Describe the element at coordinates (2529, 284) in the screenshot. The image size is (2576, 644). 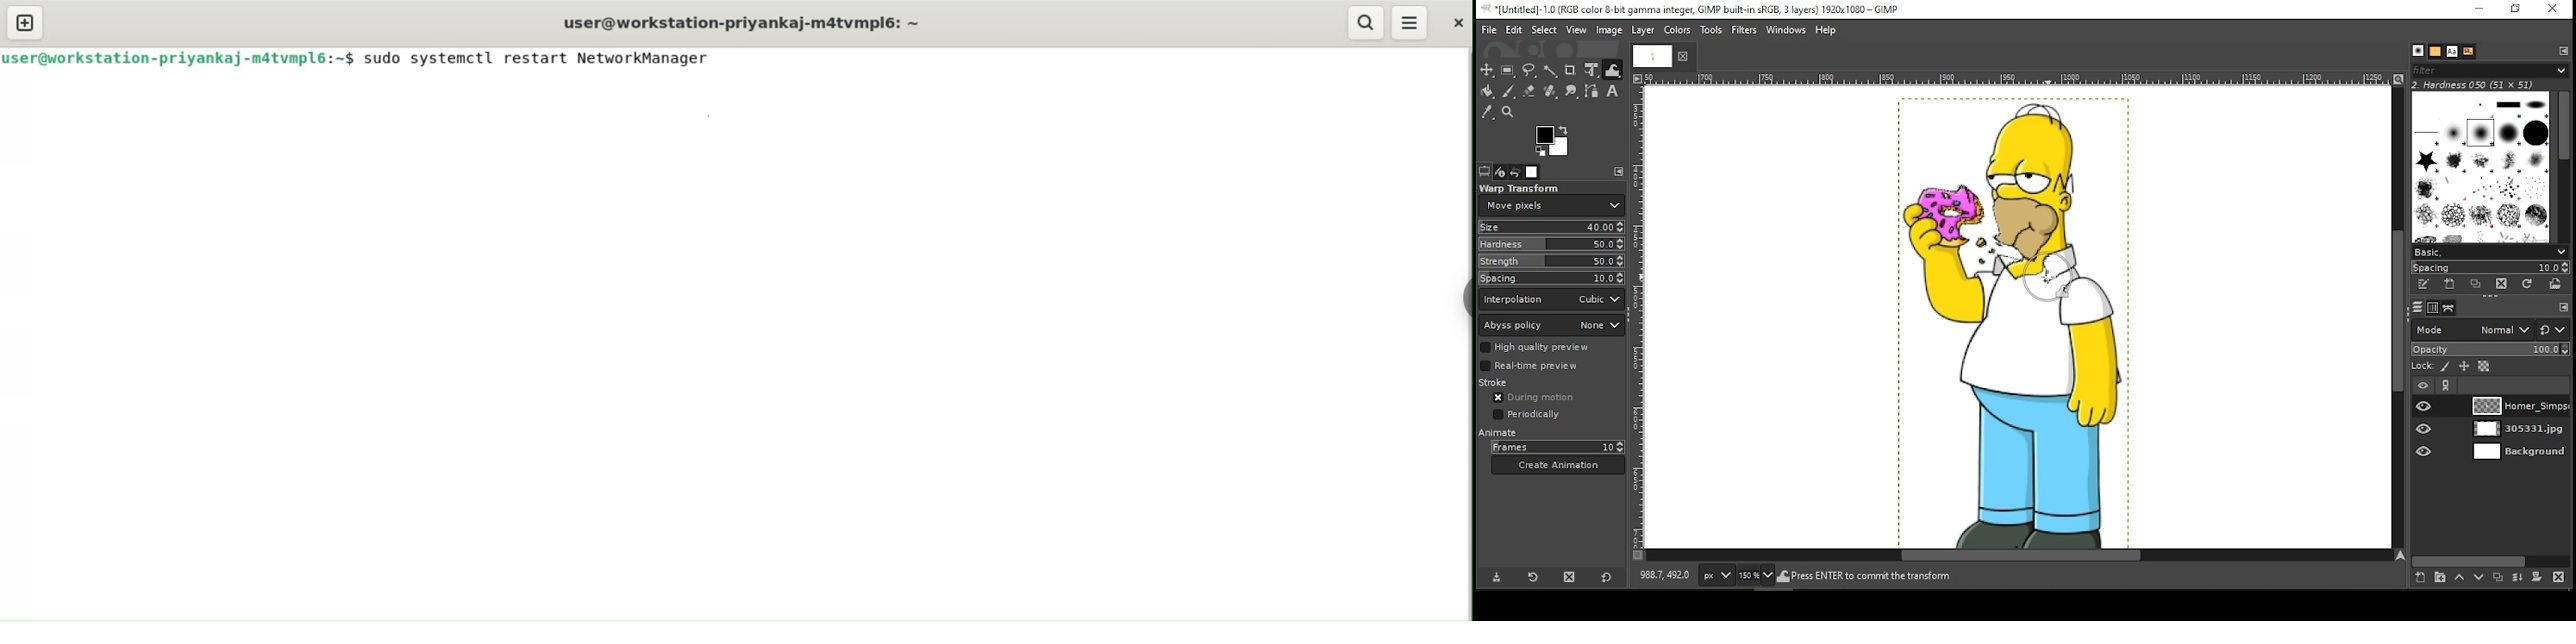
I see `refresh brushes` at that location.